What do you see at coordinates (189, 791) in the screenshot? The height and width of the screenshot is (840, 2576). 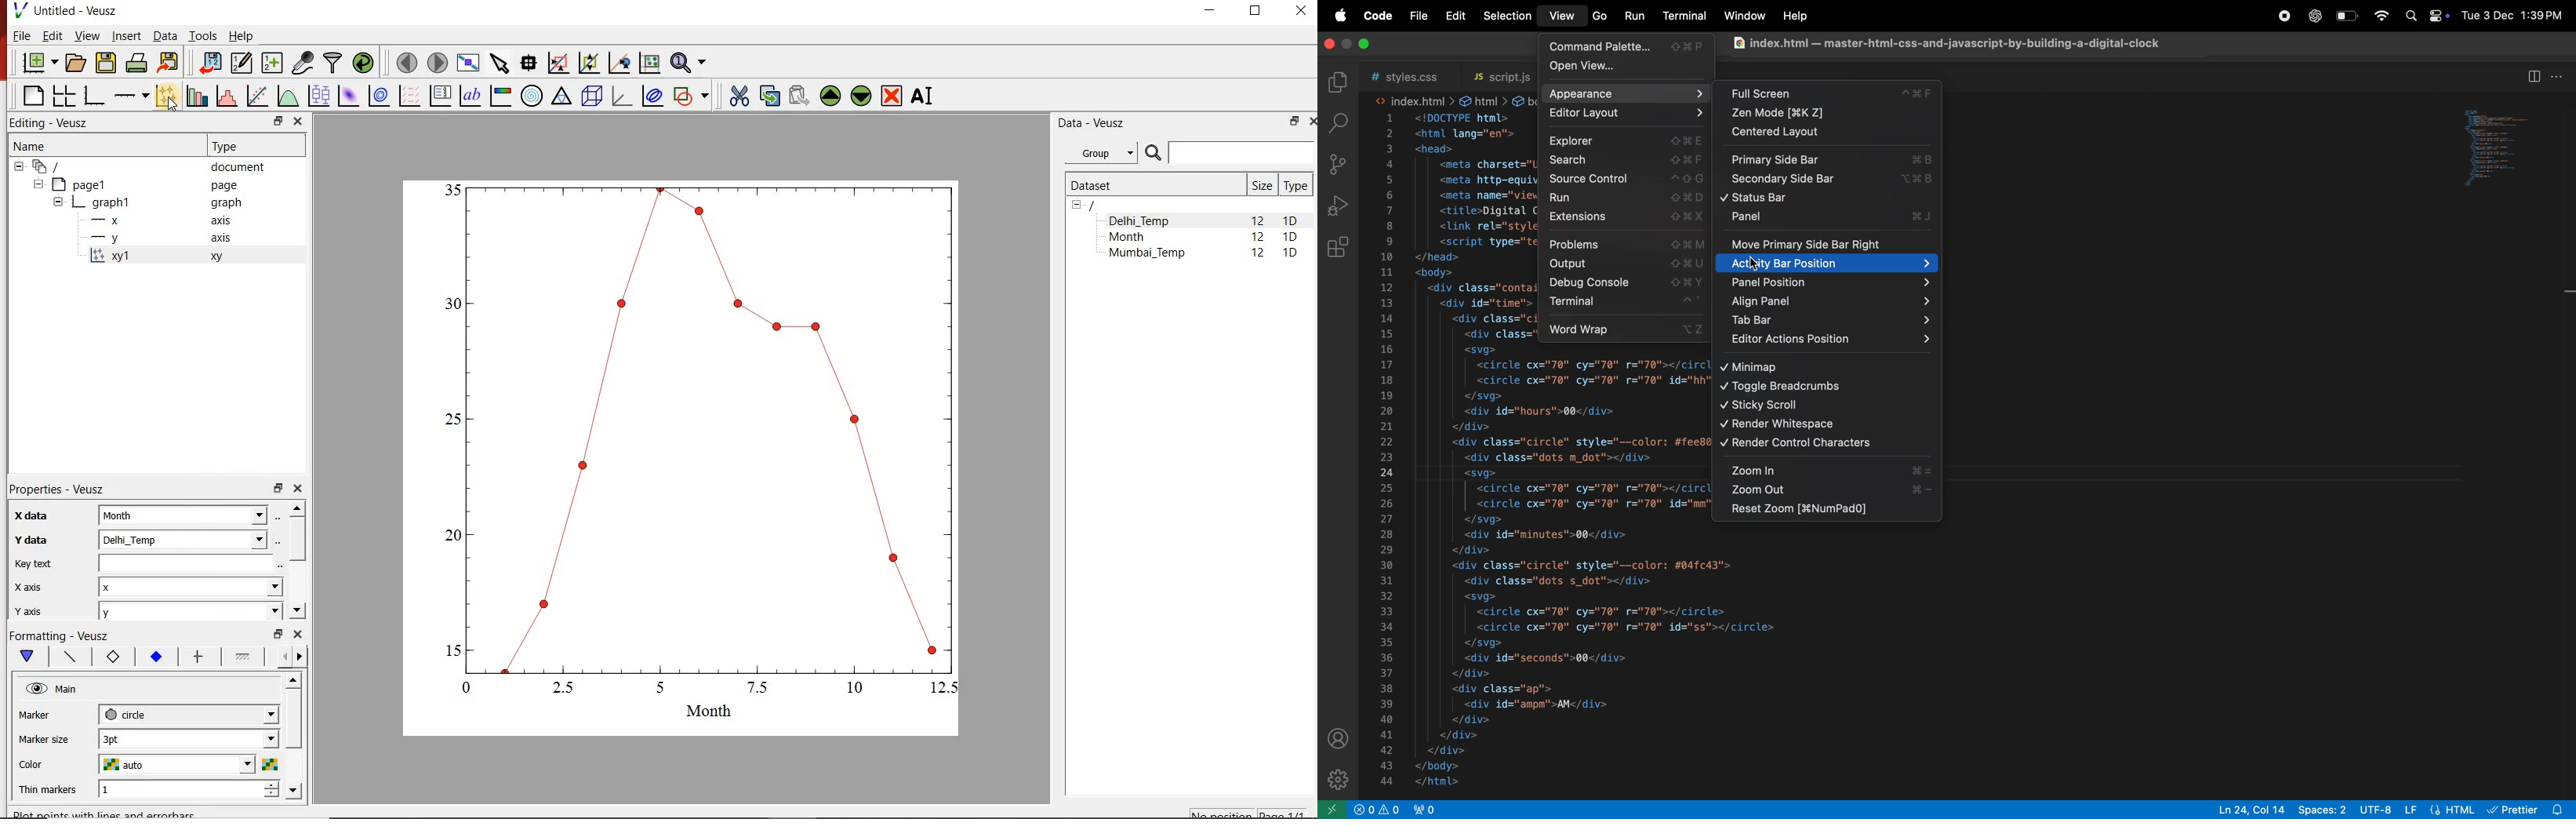 I see `1` at bounding box center [189, 791].